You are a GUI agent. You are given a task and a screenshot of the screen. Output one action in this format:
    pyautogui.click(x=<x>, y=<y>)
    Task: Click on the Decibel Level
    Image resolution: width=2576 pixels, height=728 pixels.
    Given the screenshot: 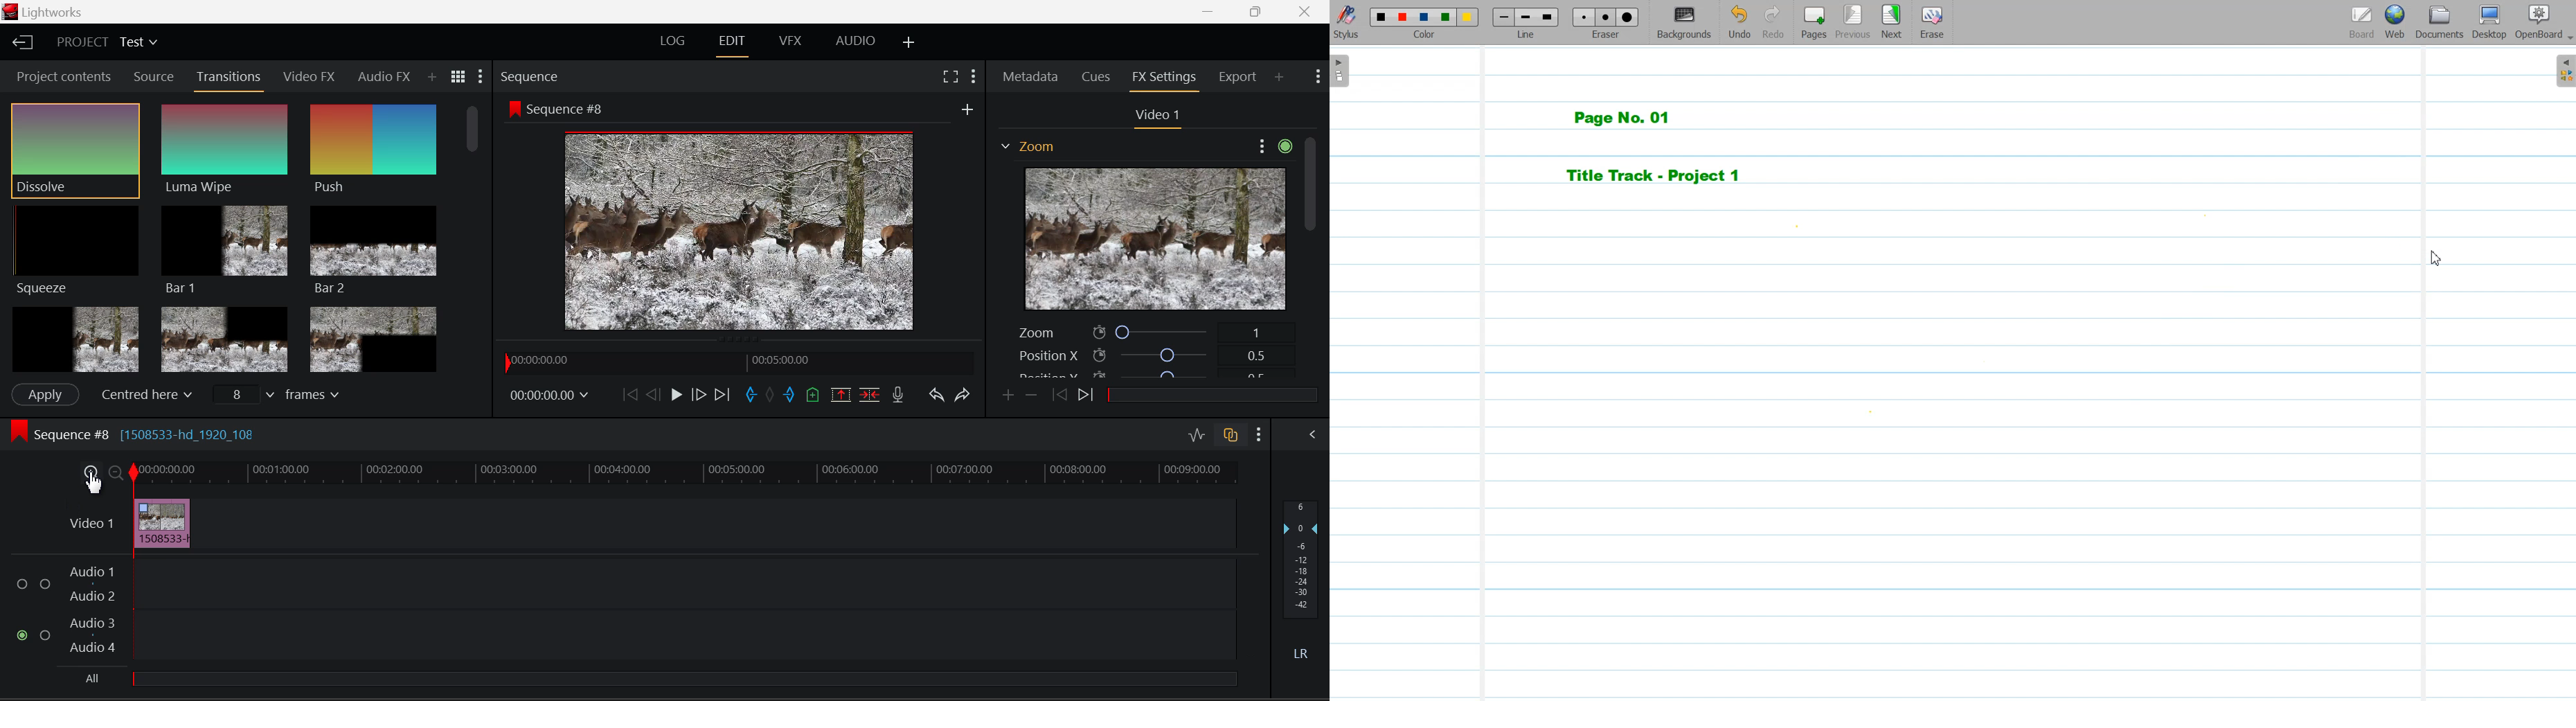 What is the action you would take?
    pyautogui.click(x=1301, y=559)
    